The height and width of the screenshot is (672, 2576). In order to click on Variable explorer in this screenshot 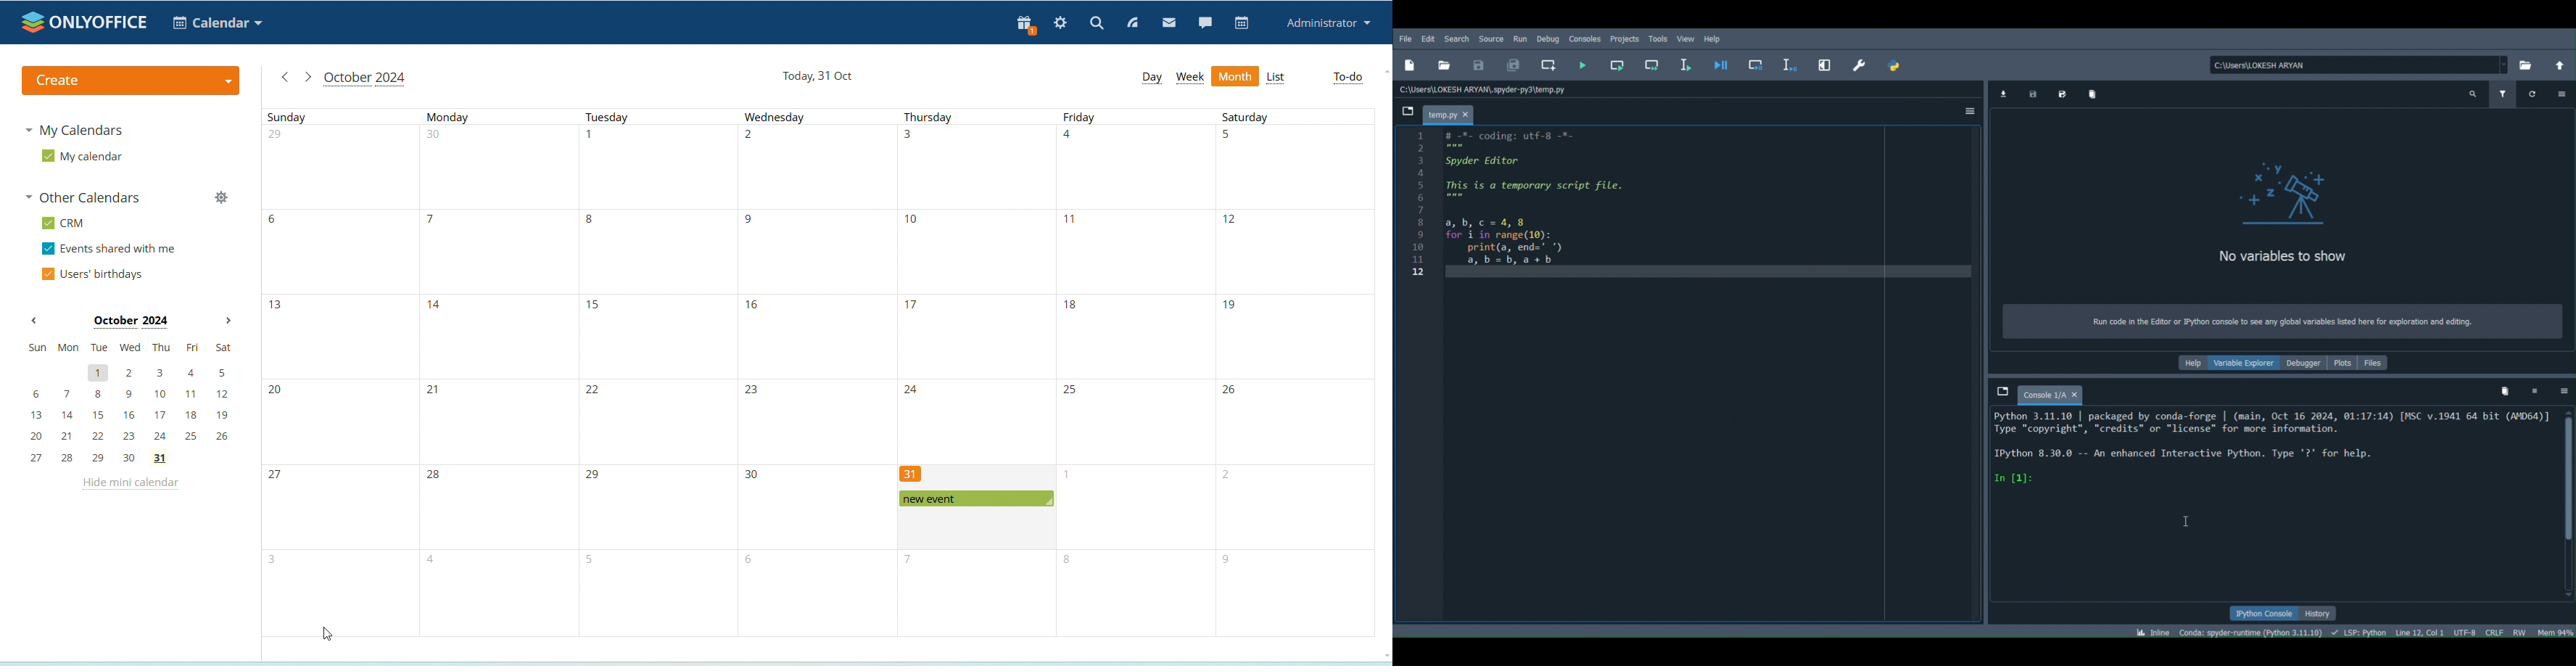, I will do `click(2243, 363)`.